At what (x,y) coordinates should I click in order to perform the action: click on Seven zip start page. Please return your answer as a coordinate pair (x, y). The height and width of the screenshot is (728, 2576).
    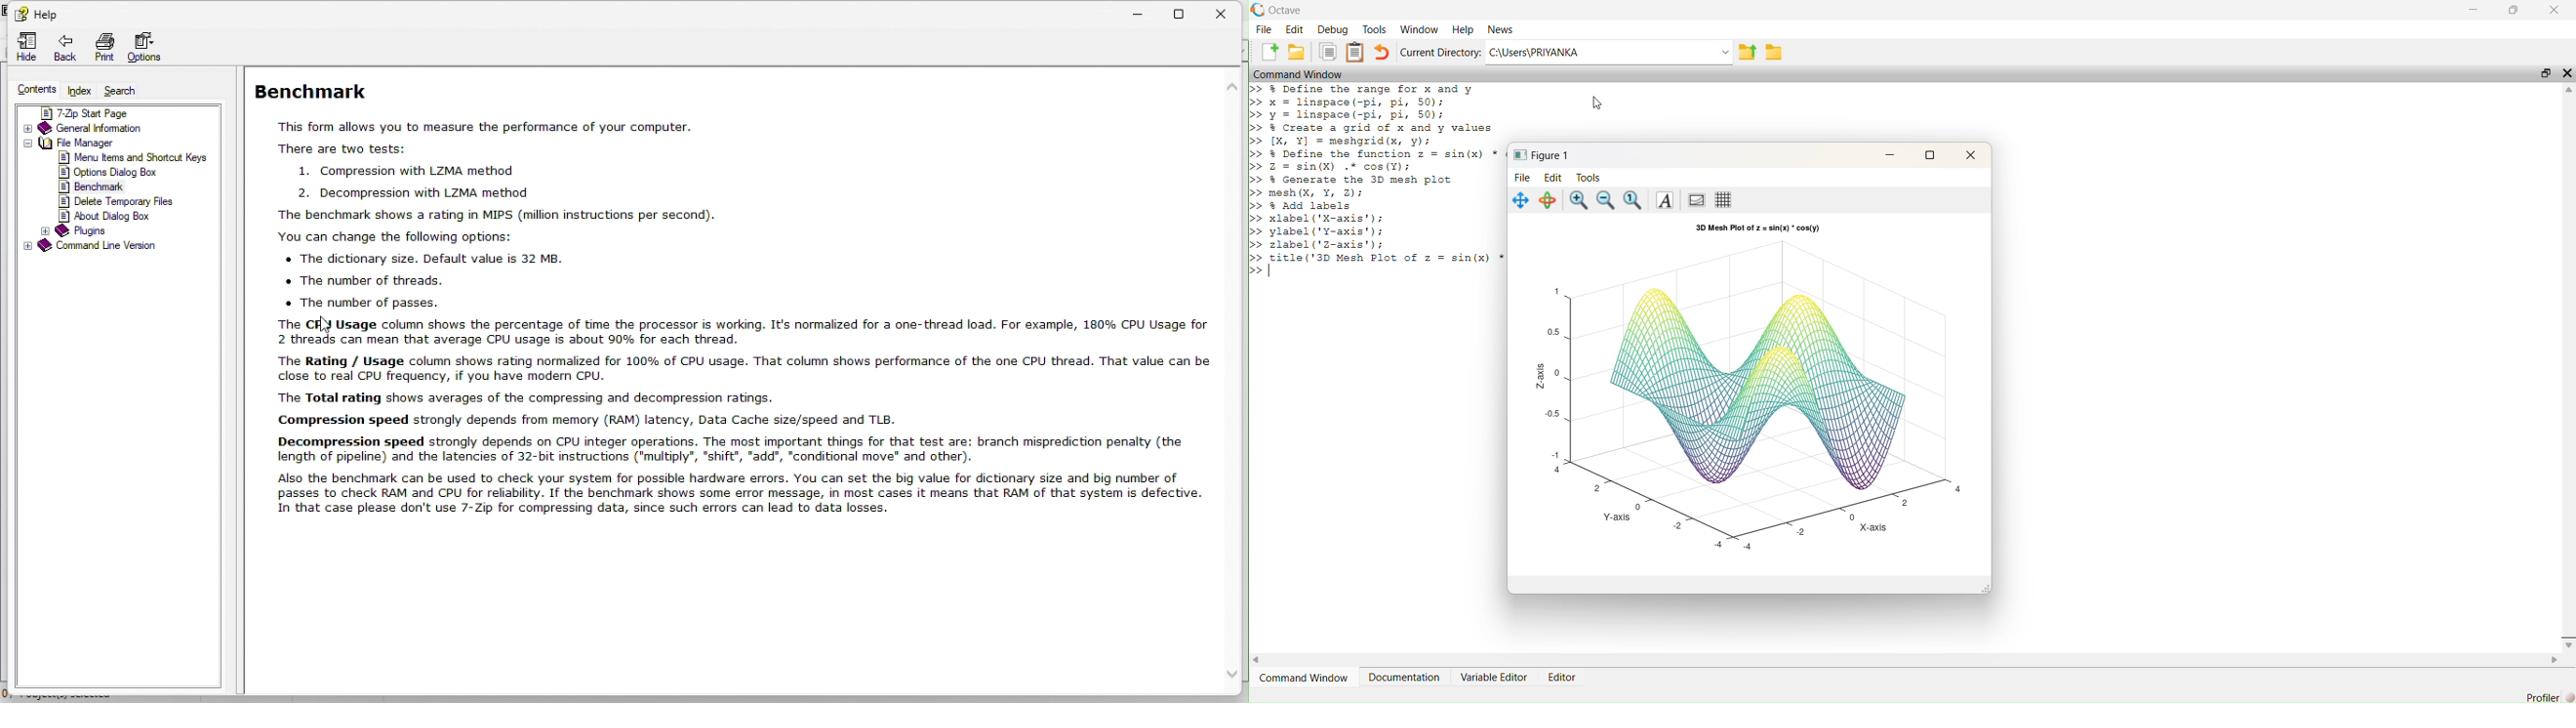
    Looking at the image, I should click on (116, 110).